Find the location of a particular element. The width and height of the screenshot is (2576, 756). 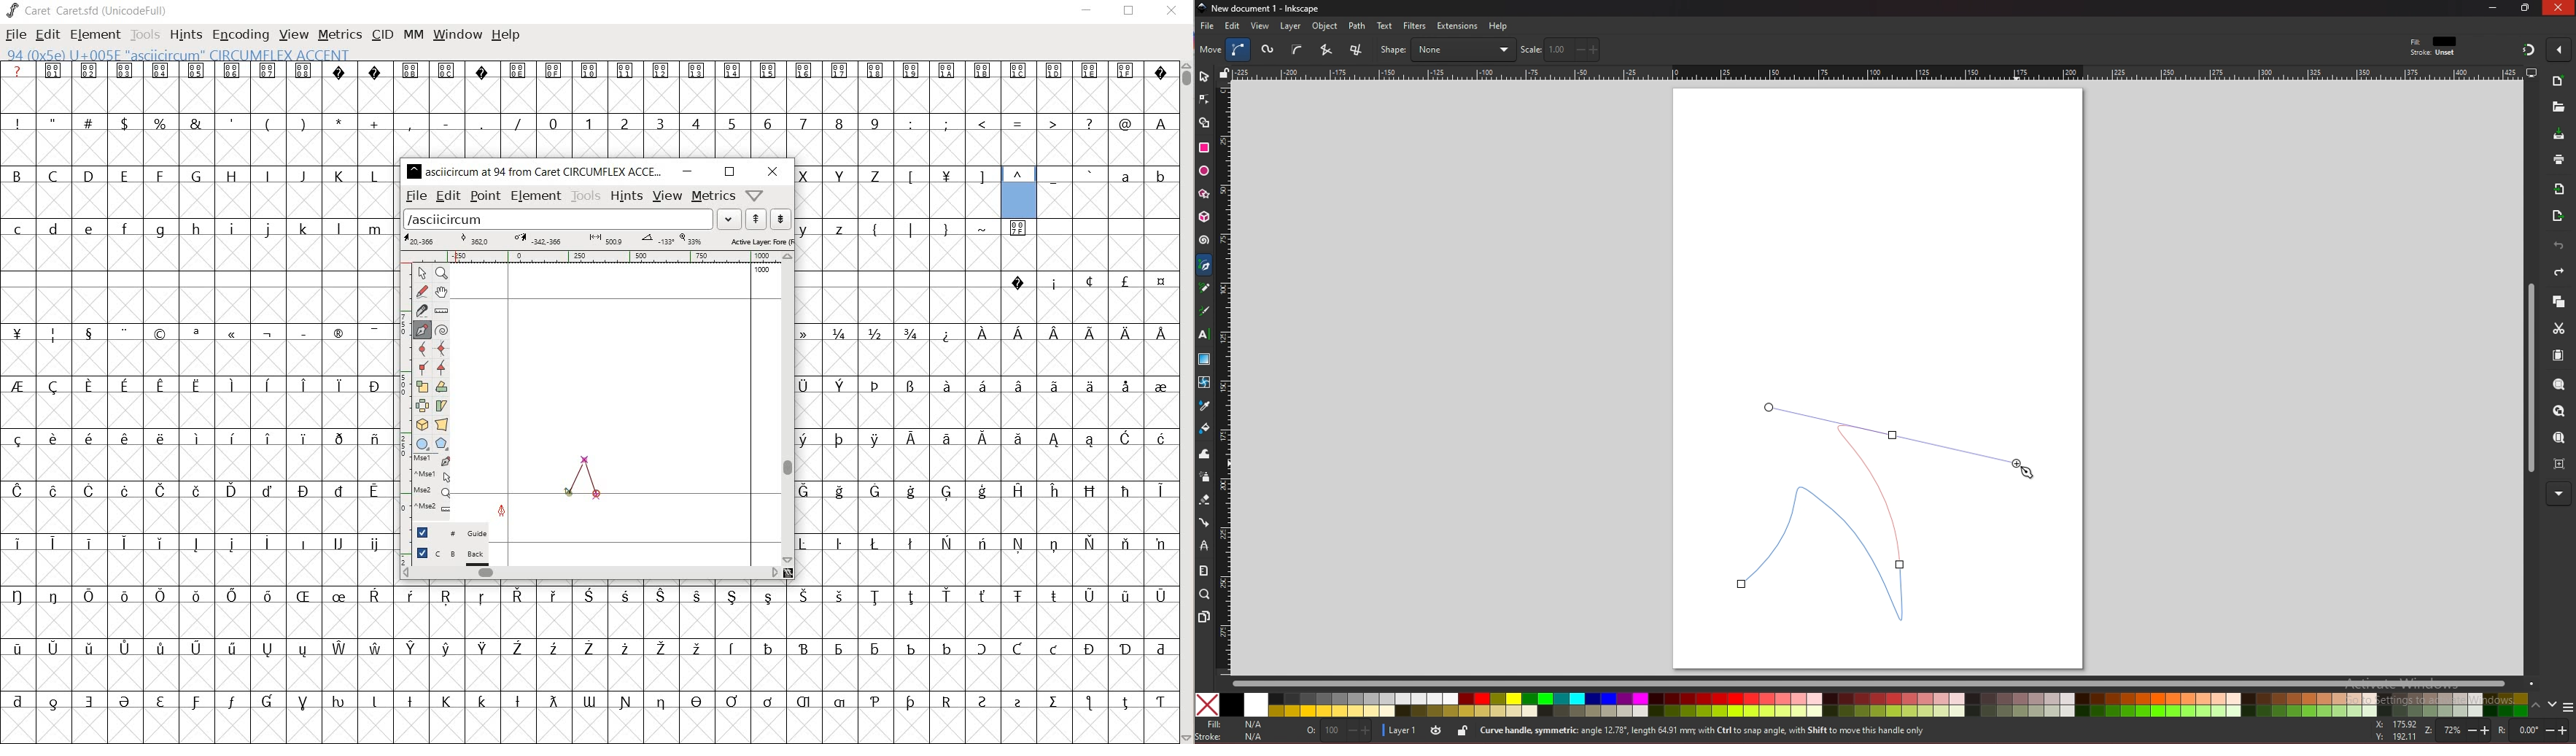

add a point, then drag out its control points is located at coordinates (421, 329).